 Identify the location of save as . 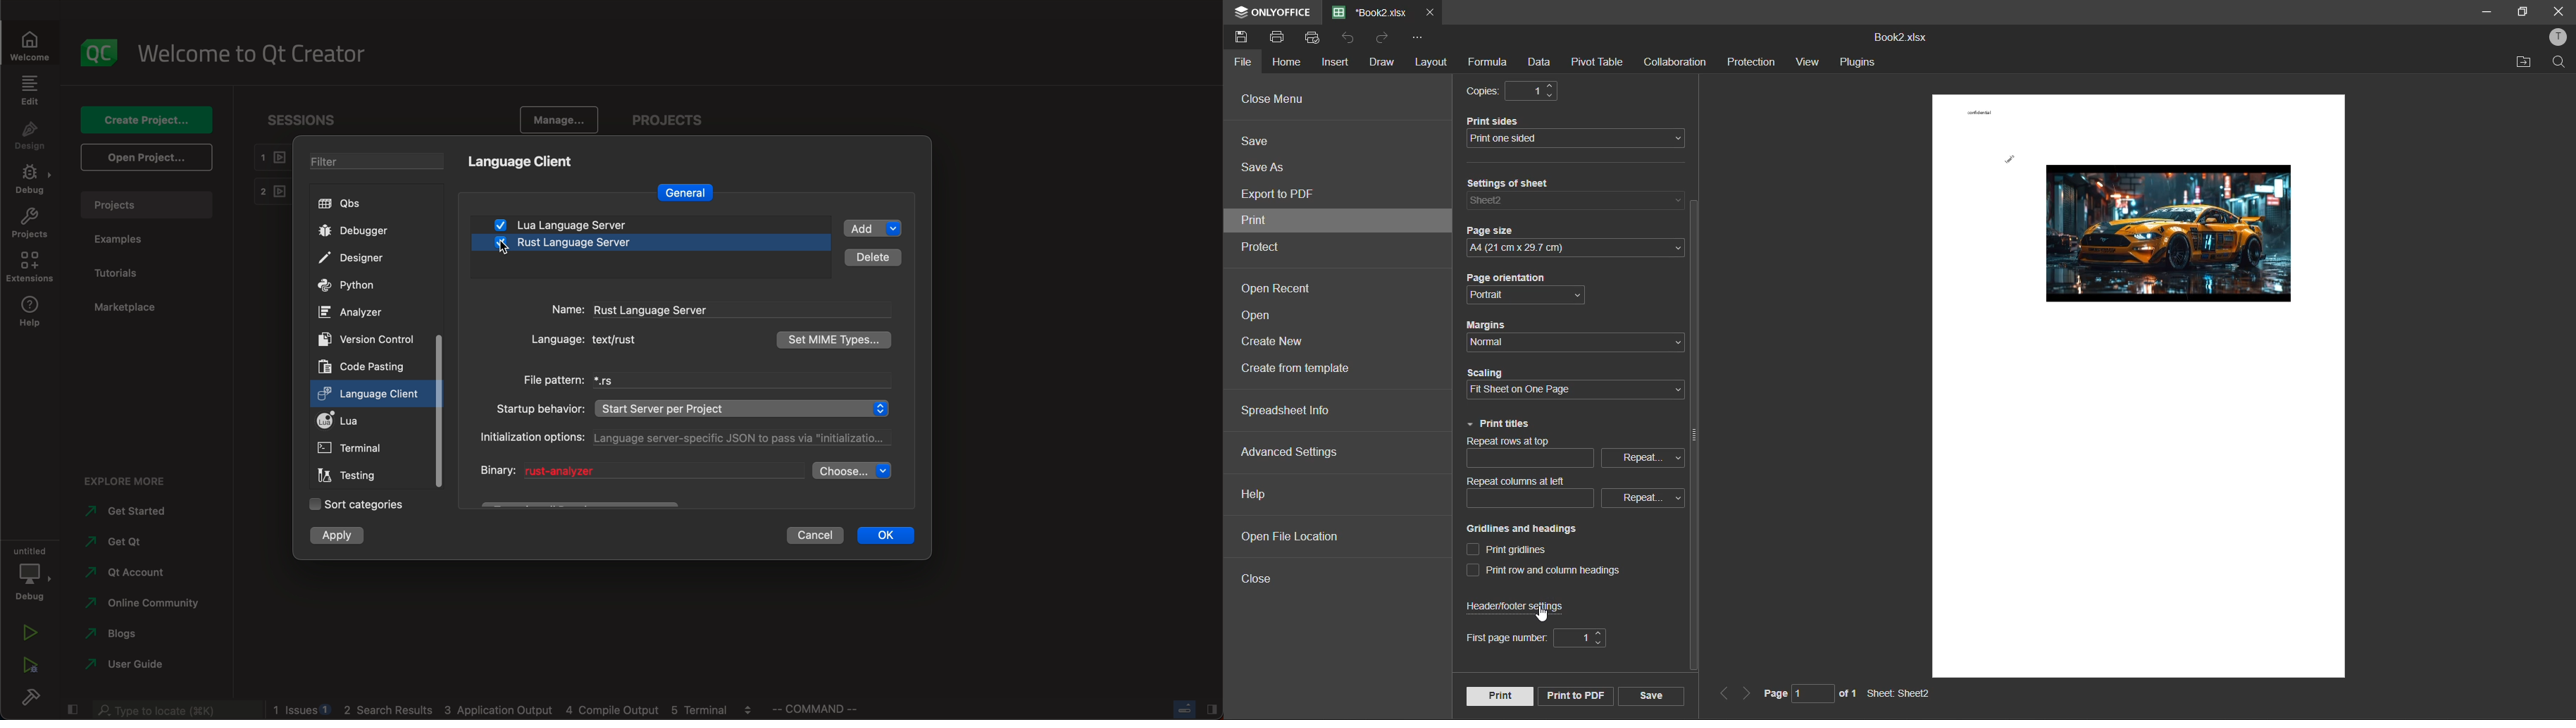
(1269, 166).